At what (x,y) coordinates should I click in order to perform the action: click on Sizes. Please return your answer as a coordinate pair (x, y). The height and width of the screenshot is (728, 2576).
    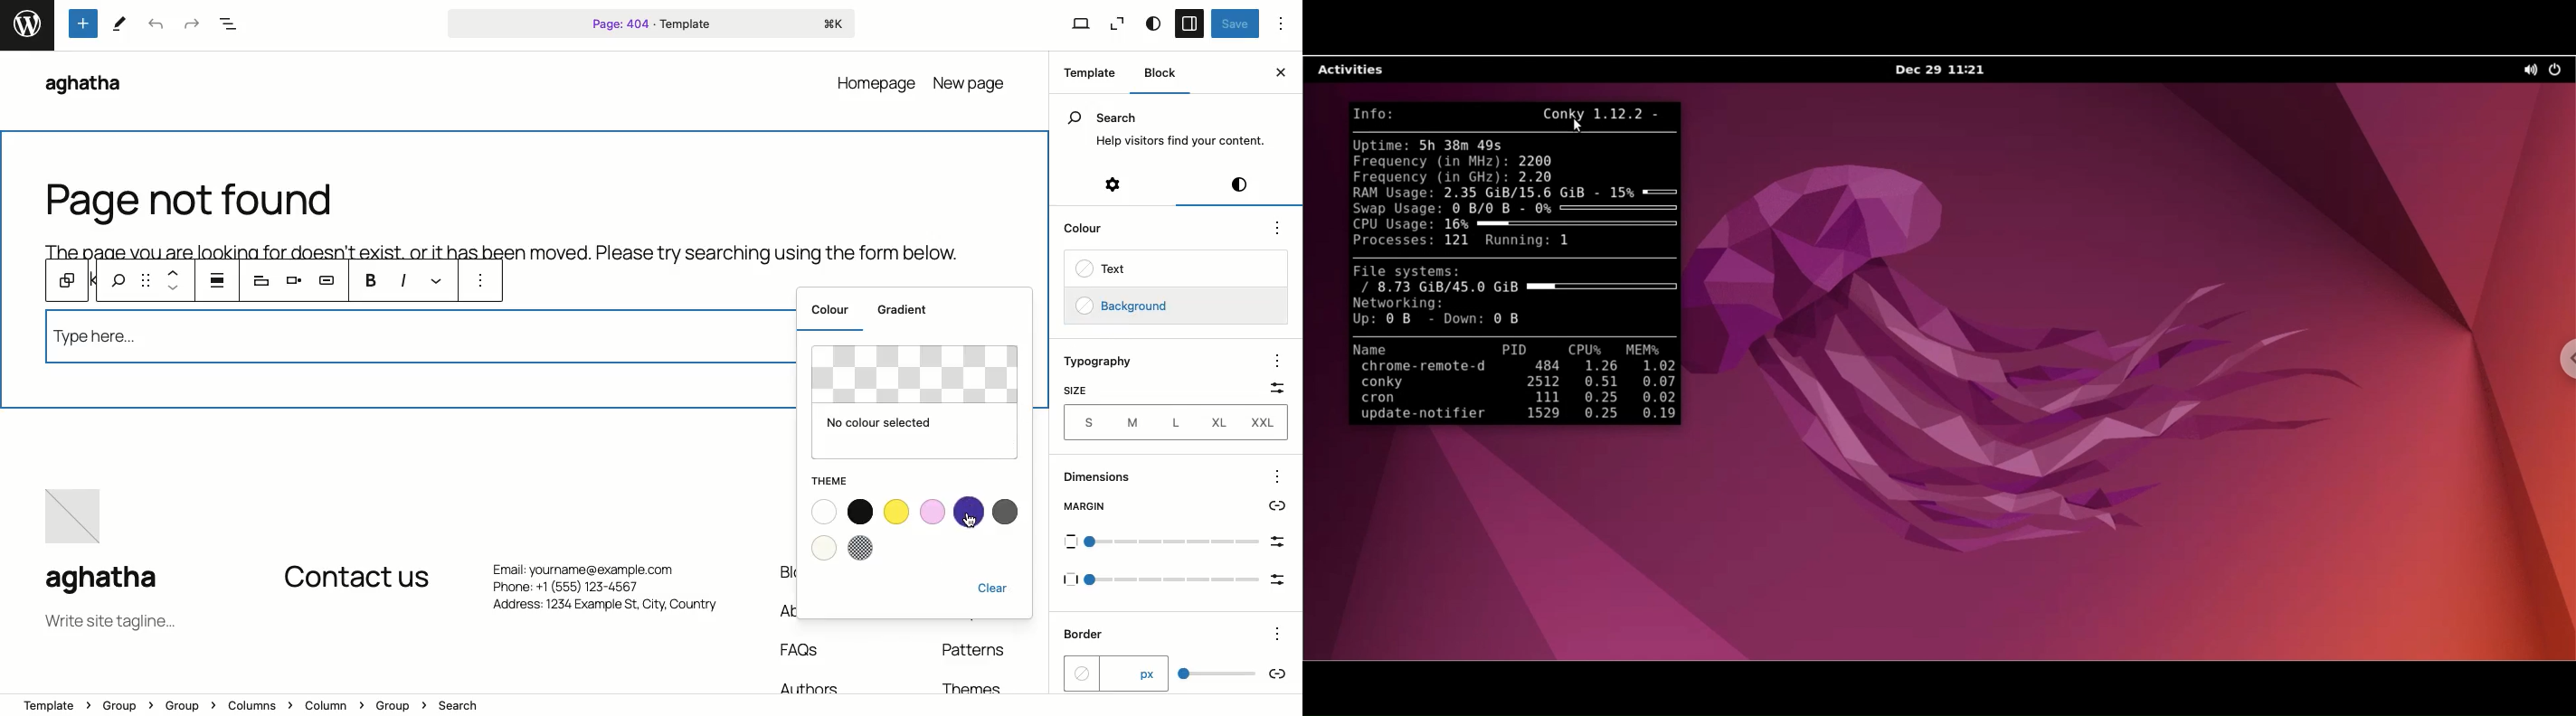
    Looking at the image, I should click on (1084, 423).